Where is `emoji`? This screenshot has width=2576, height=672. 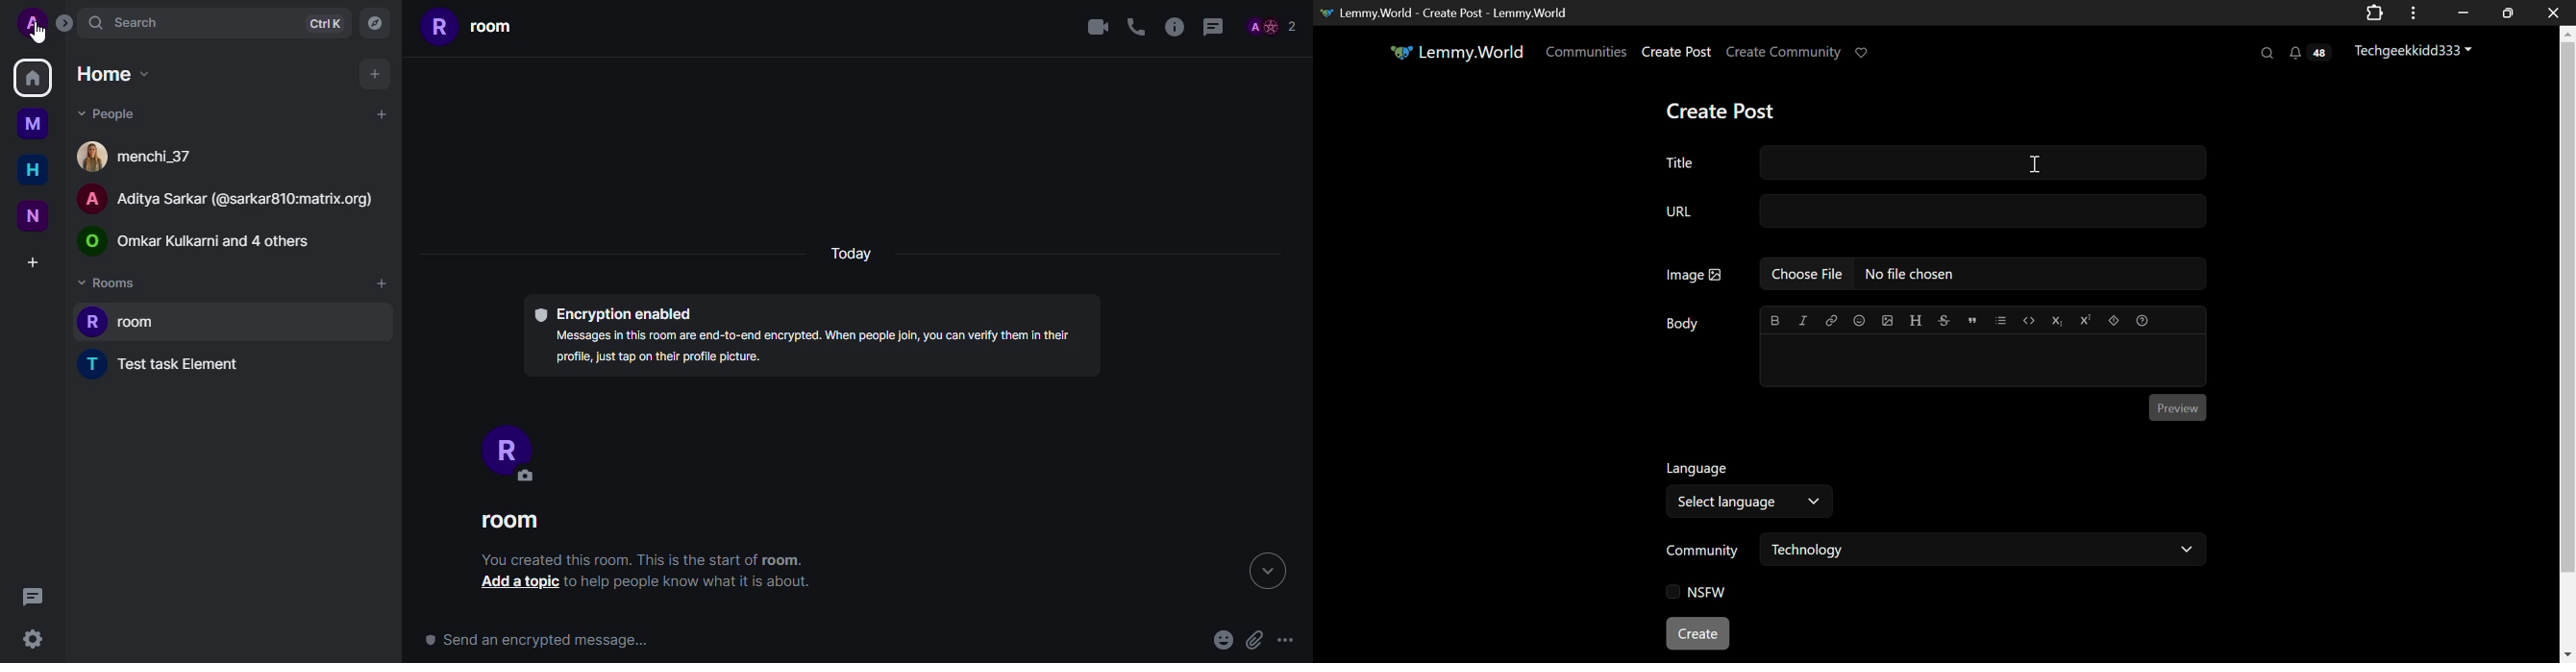
emoji is located at coordinates (1223, 641).